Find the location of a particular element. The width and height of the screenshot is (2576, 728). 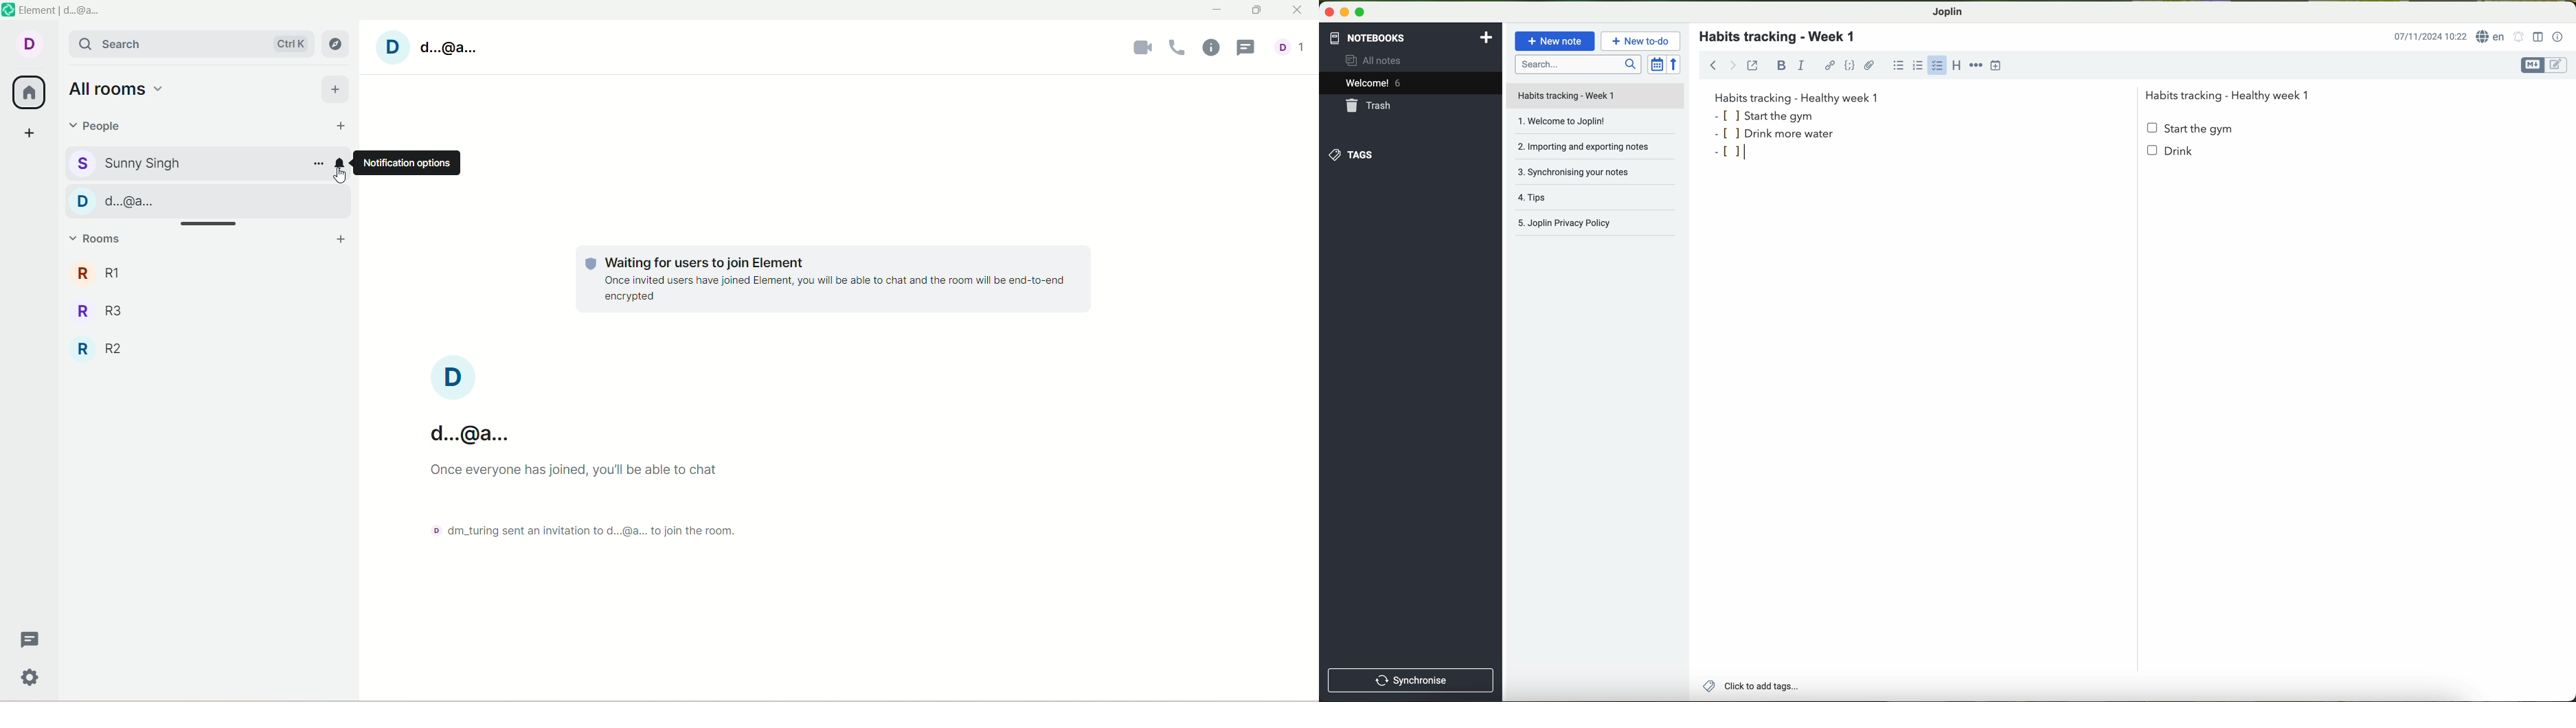

welcome to Joplin is located at coordinates (1594, 125).